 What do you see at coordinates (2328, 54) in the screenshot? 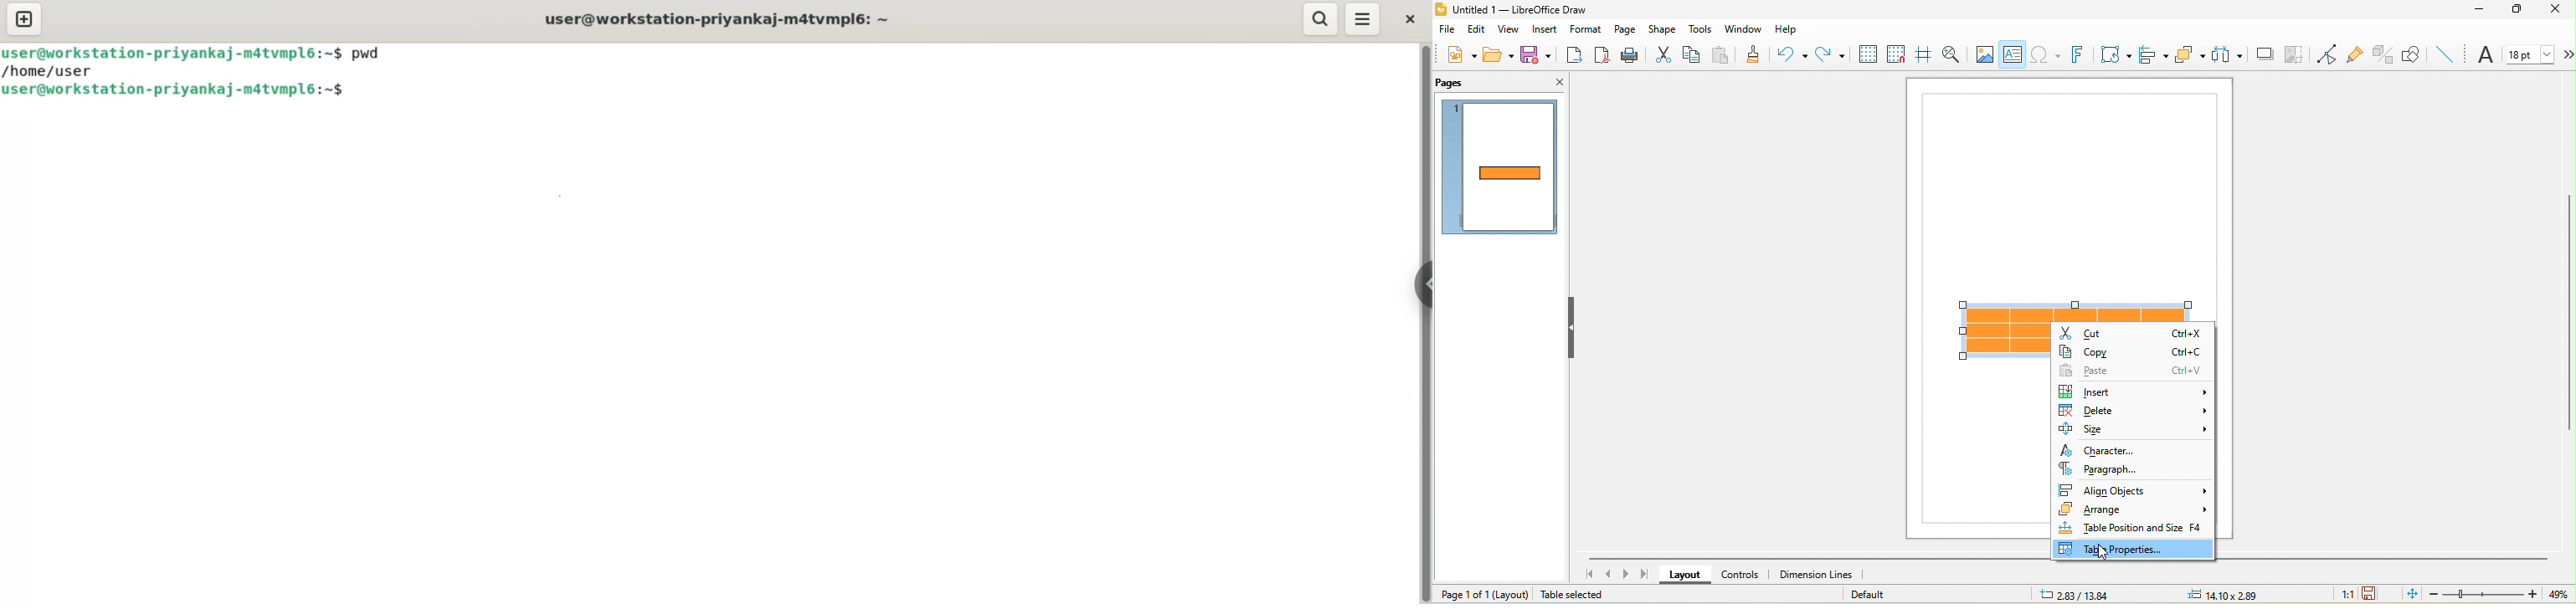
I see `toggle point edit mode` at bounding box center [2328, 54].